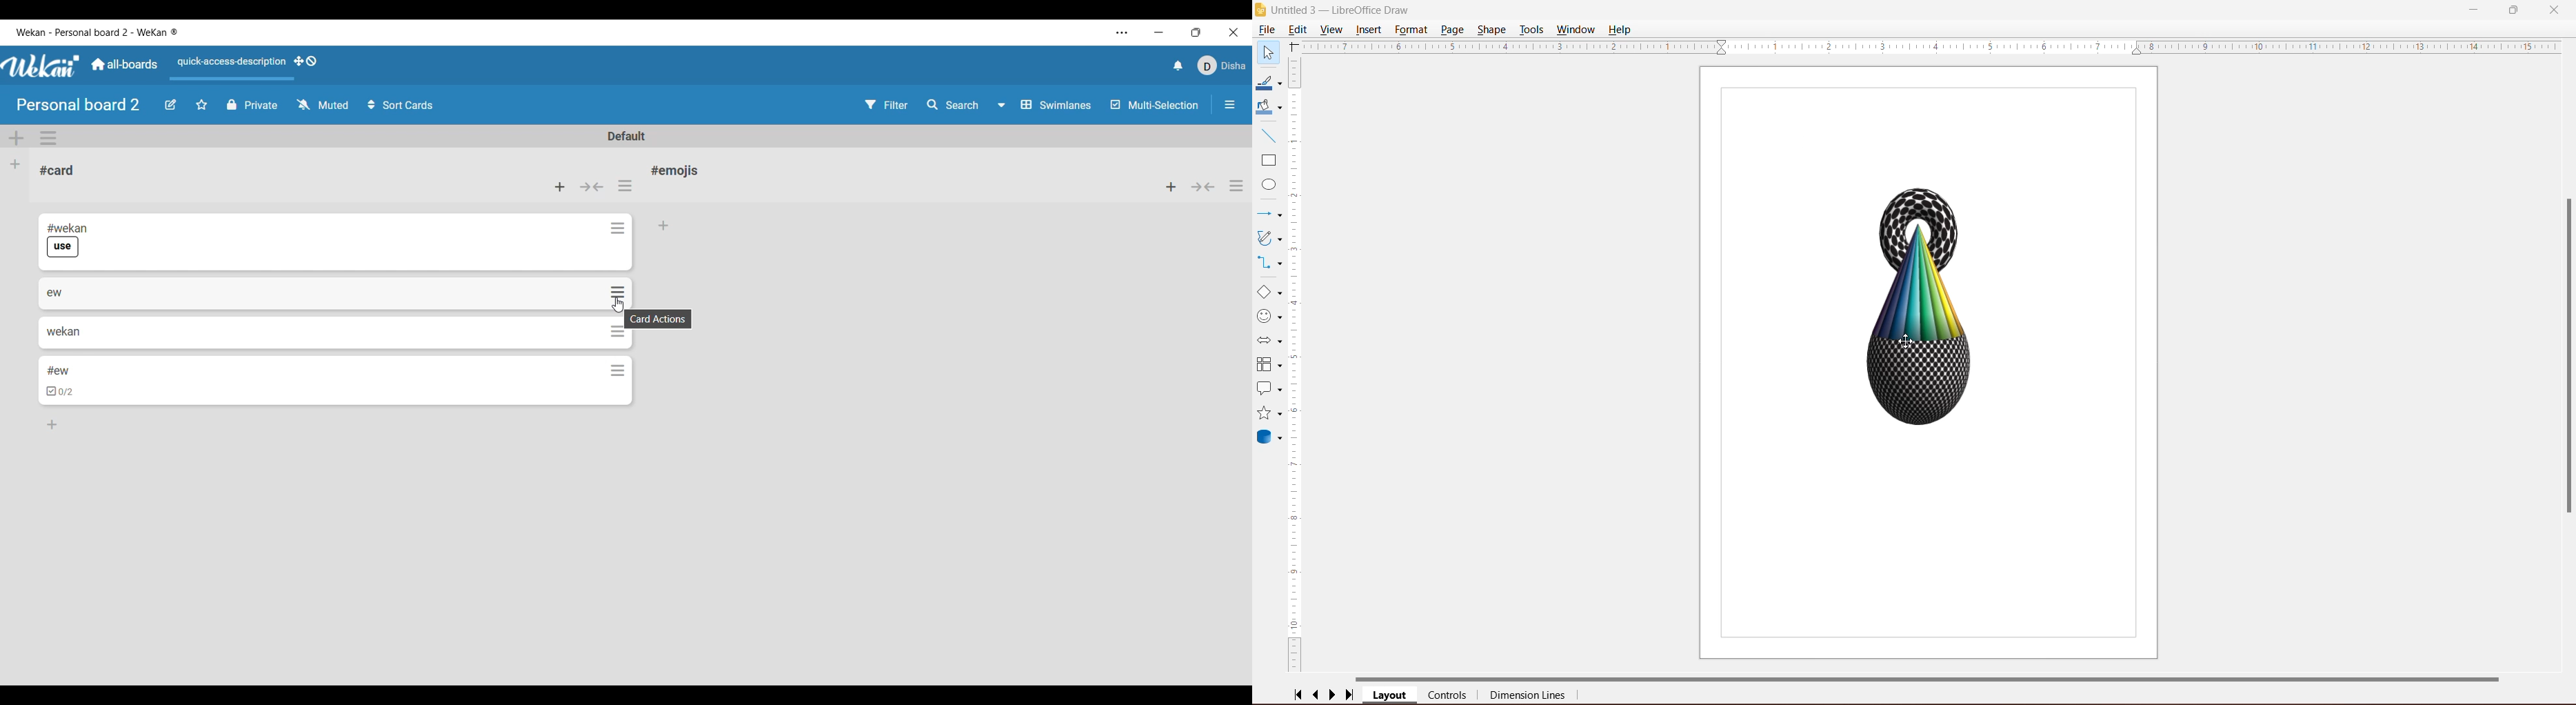 The width and height of the screenshot is (2576, 728). I want to click on Card actions for respective card, so click(618, 333).